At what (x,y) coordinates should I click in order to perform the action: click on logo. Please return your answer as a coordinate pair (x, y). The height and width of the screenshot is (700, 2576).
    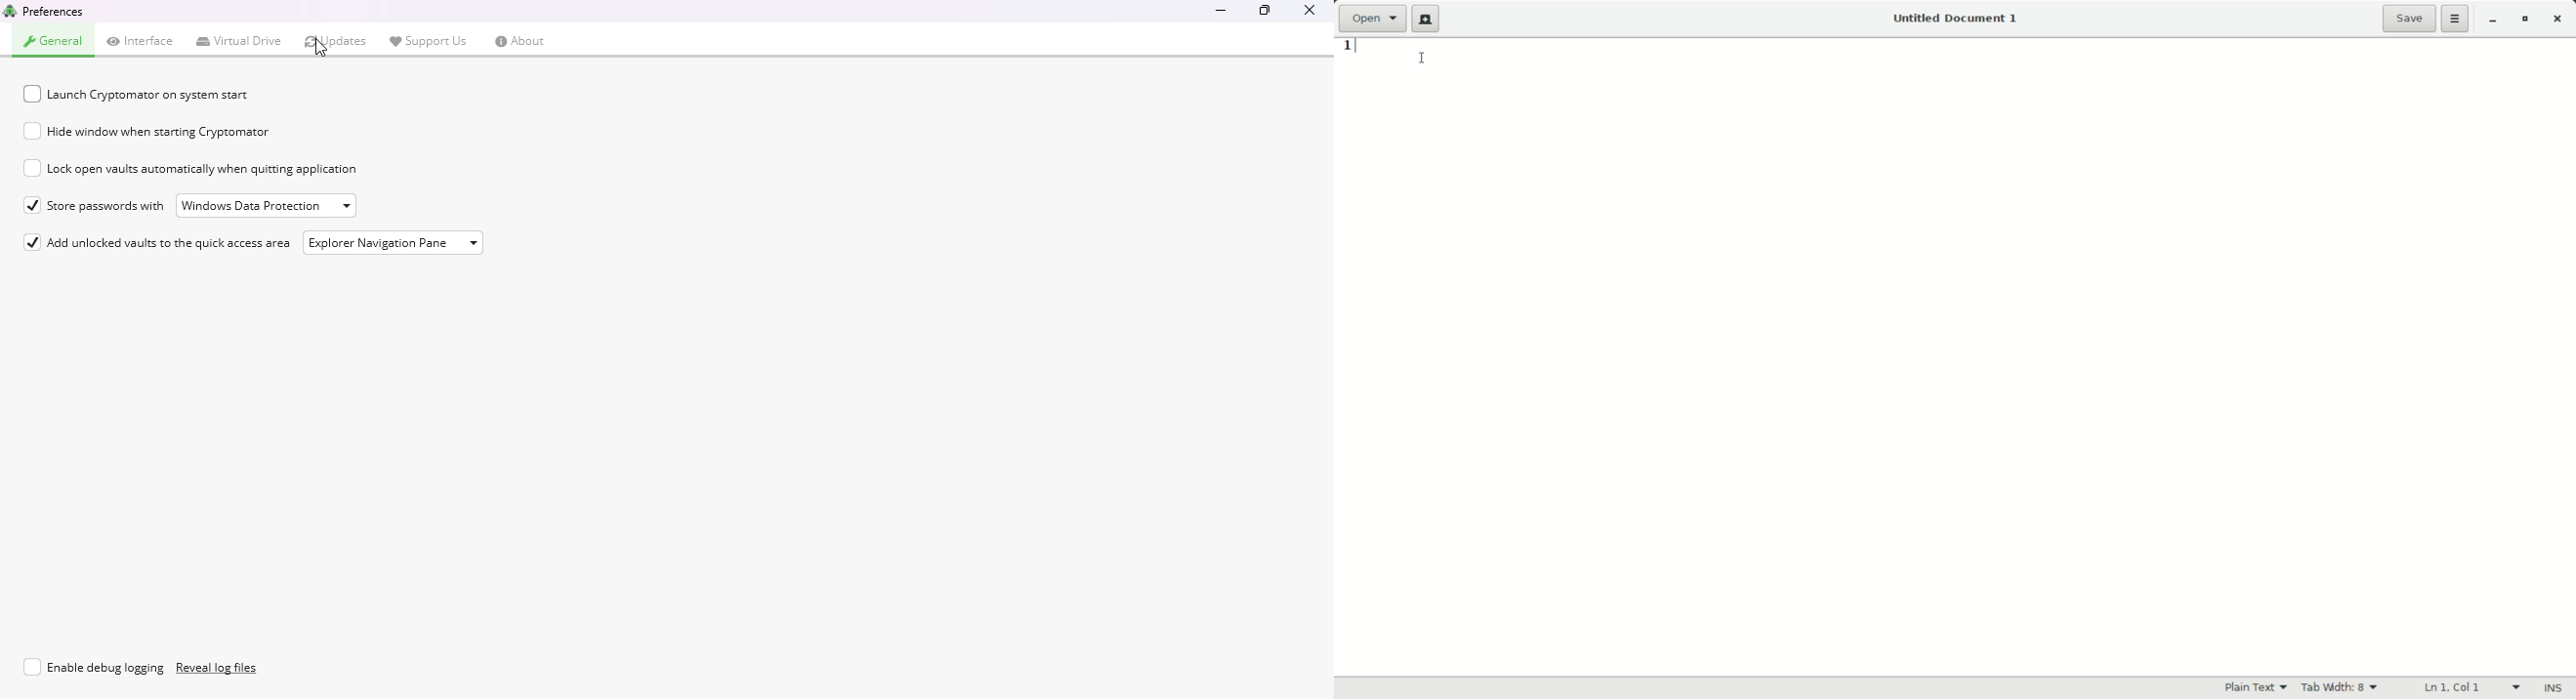
    Looking at the image, I should click on (10, 10).